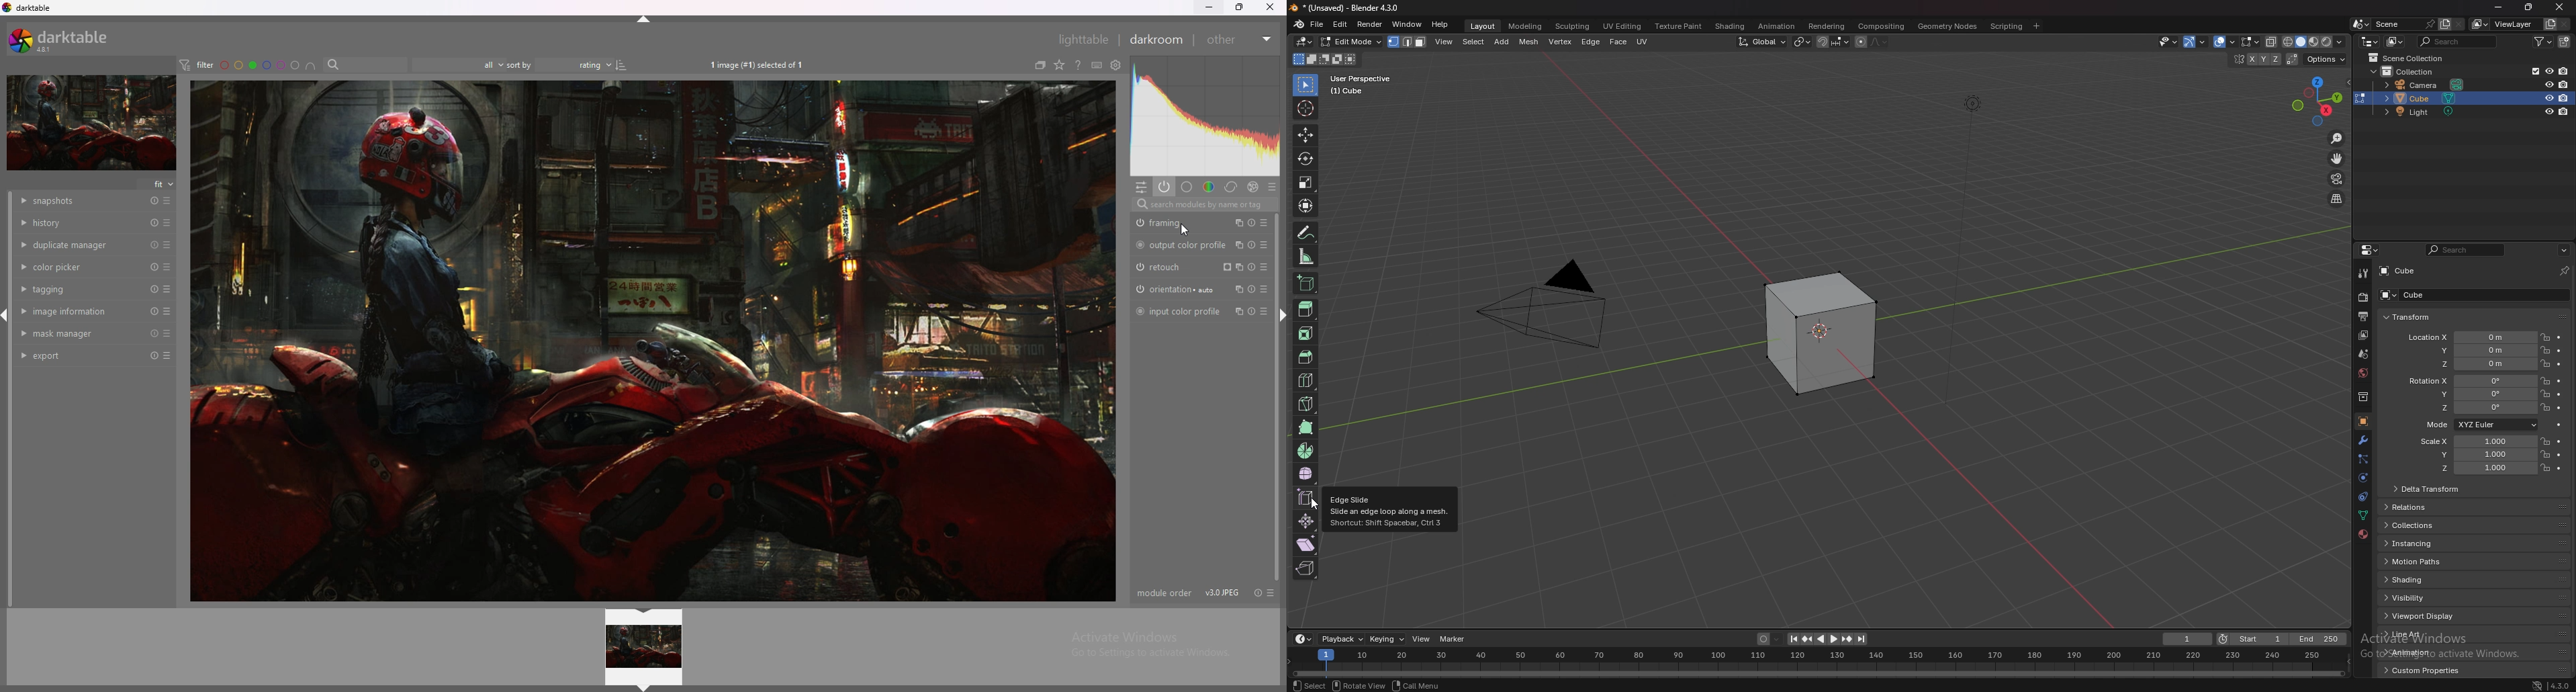  Describe the element at coordinates (80, 266) in the screenshot. I see `color picker` at that location.